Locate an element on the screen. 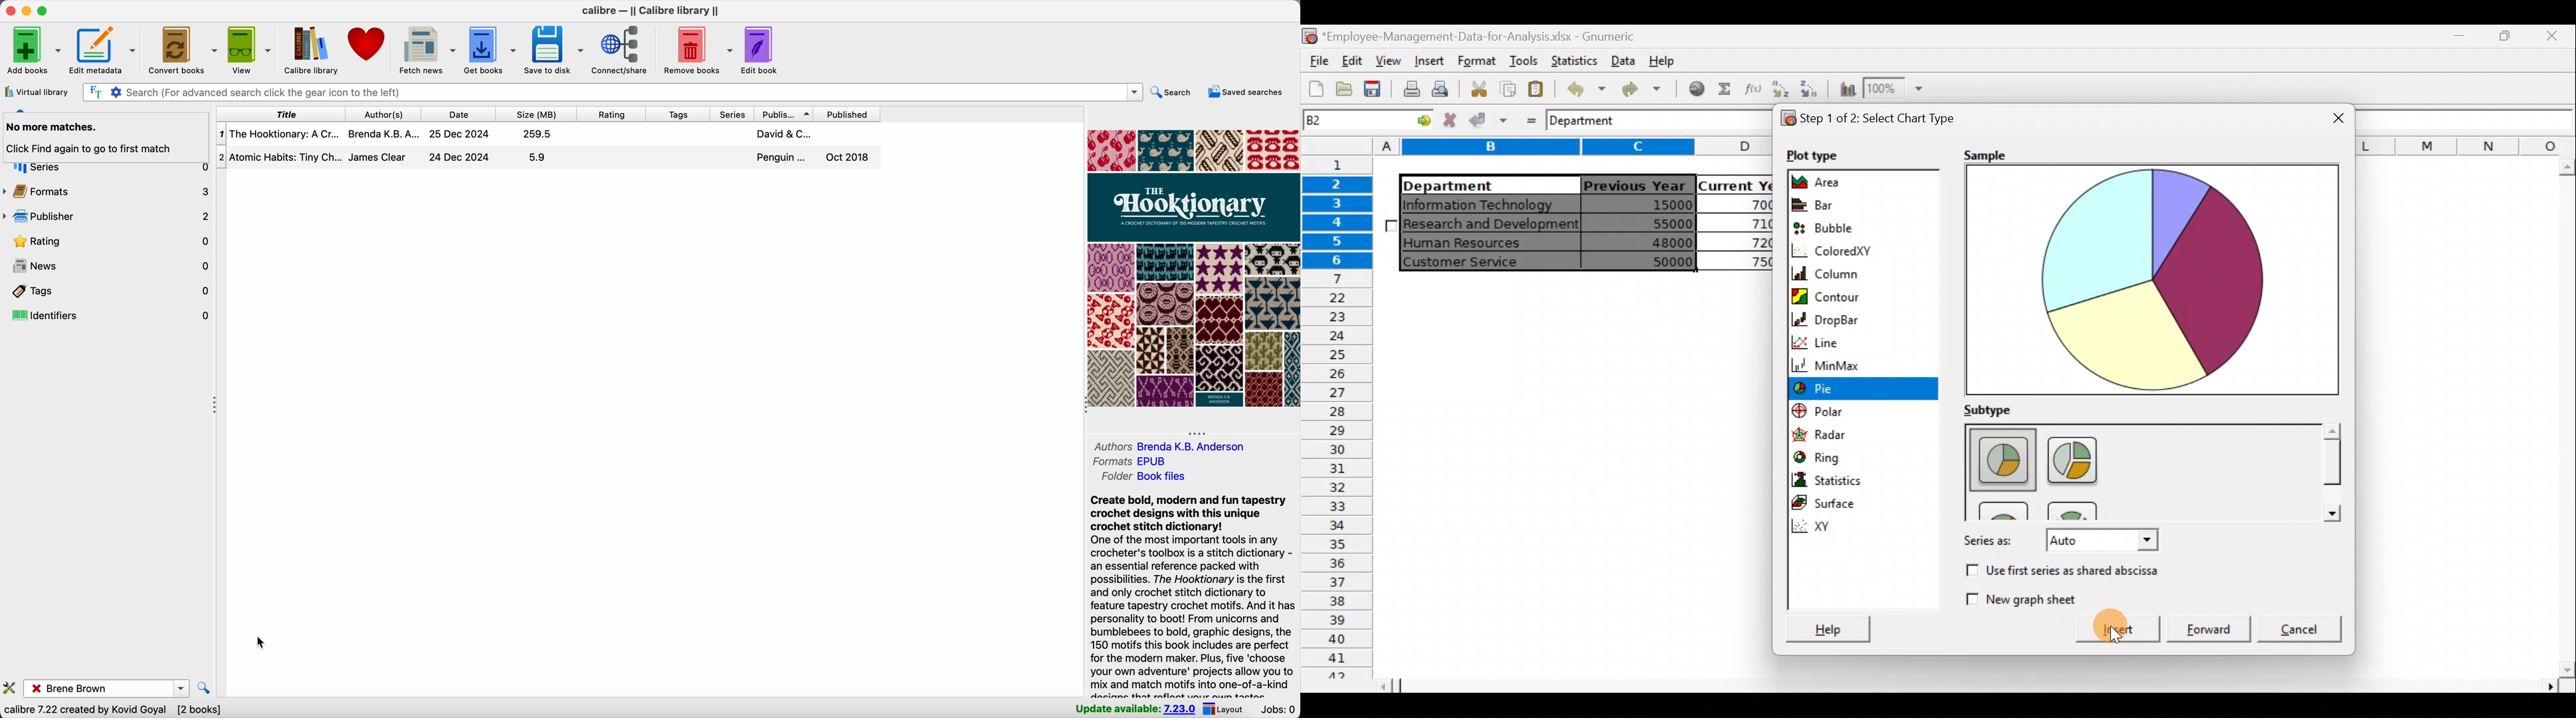 The height and width of the screenshot is (728, 2576). Accept change is located at coordinates (1488, 120).